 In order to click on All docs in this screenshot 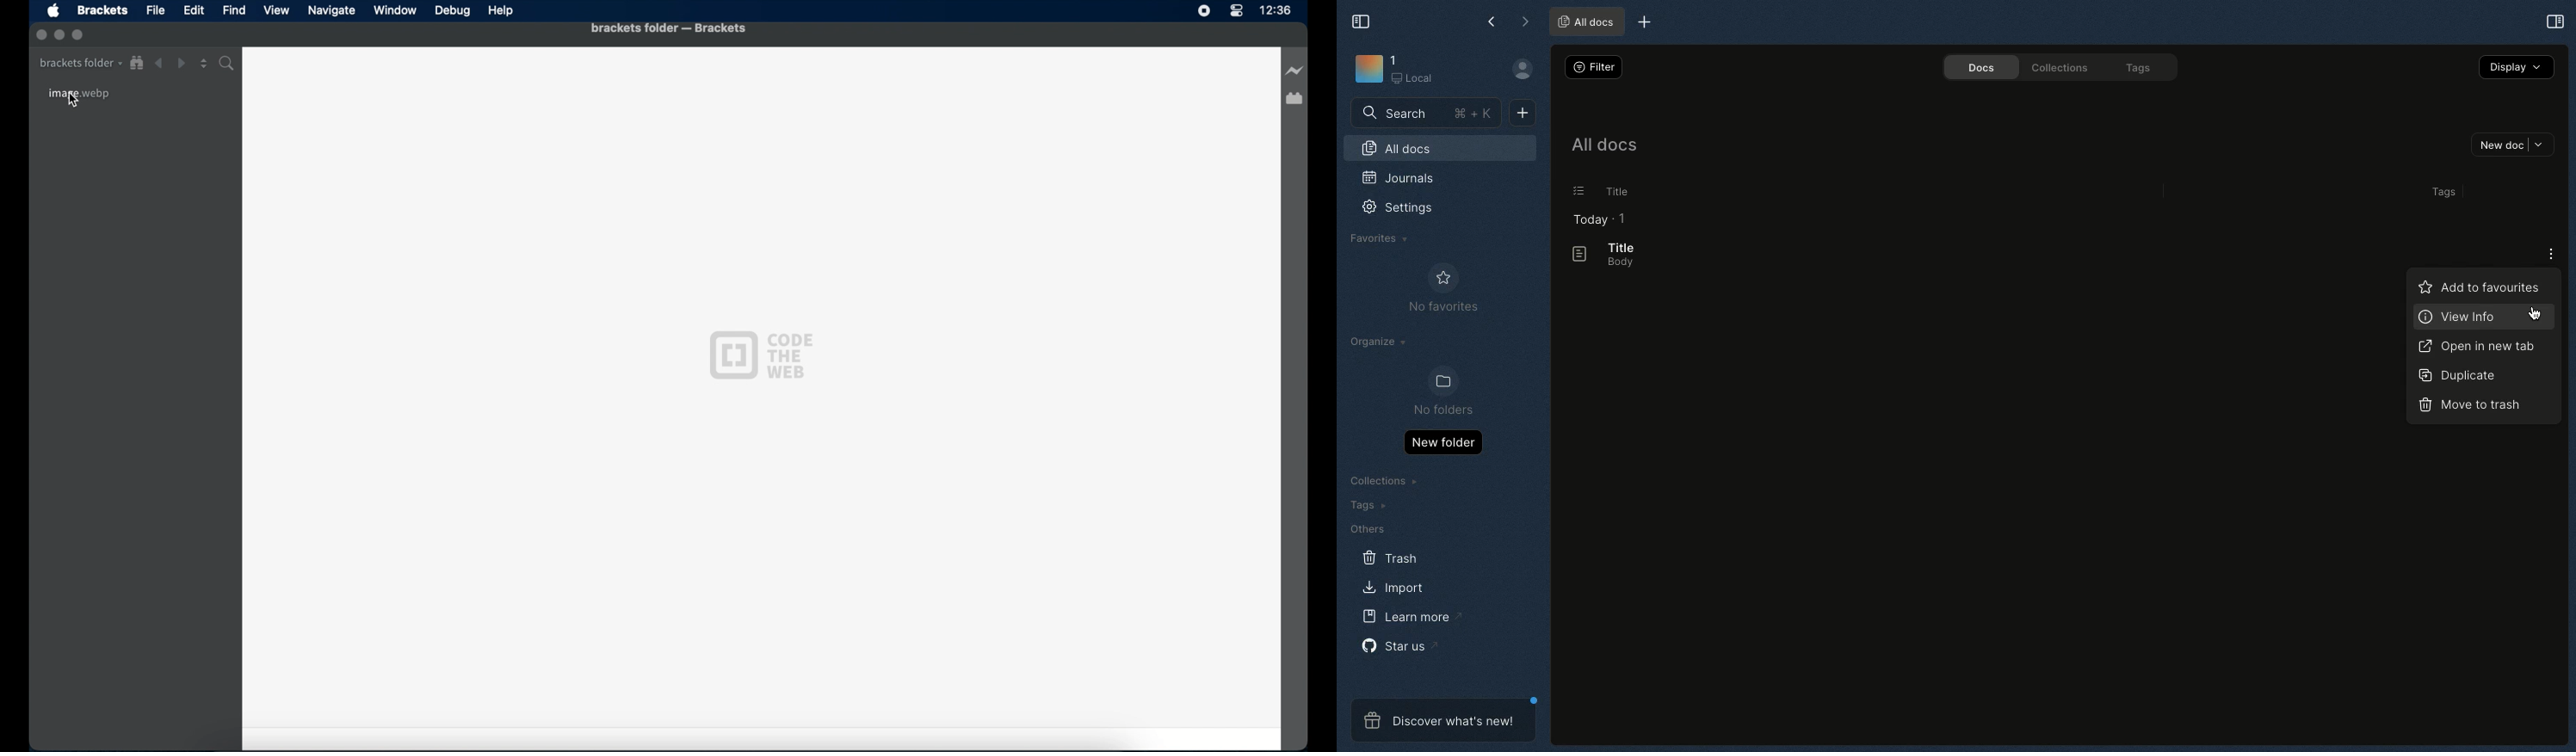, I will do `click(1603, 148)`.